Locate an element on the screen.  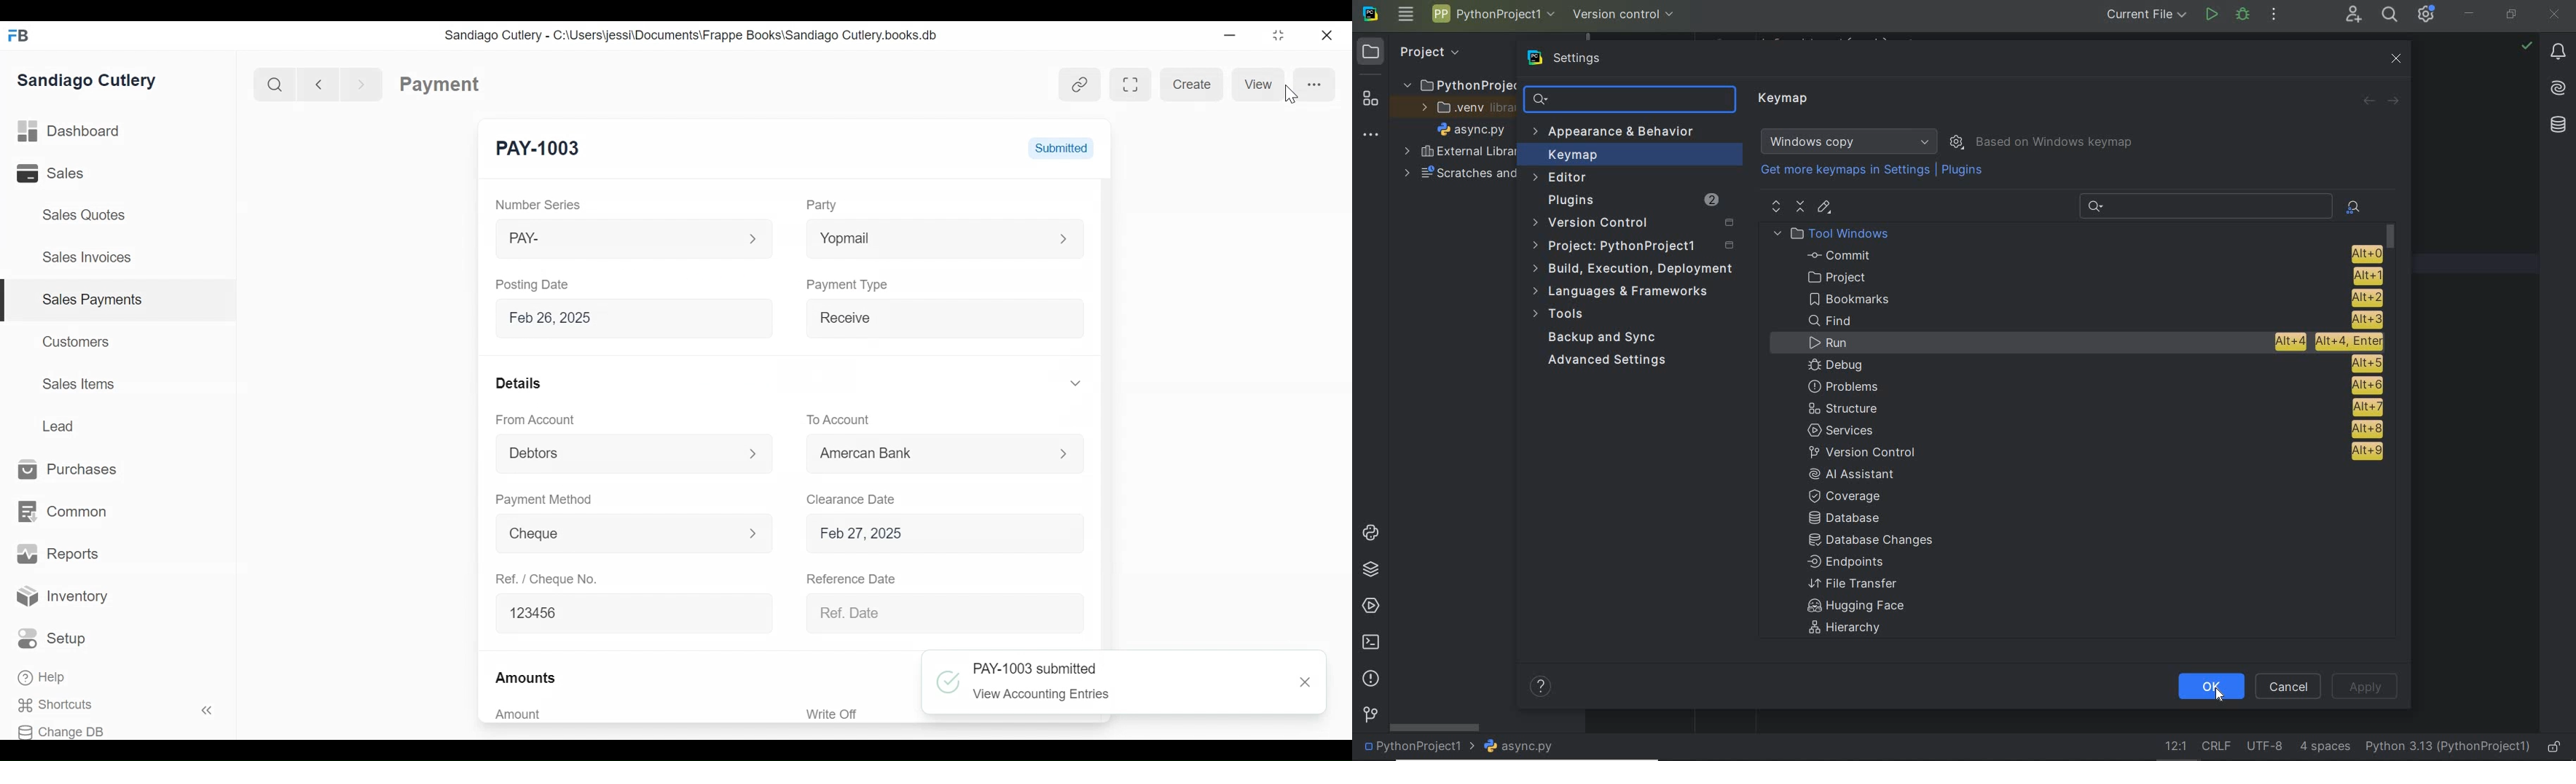
run is located at coordinates (2211, 16).